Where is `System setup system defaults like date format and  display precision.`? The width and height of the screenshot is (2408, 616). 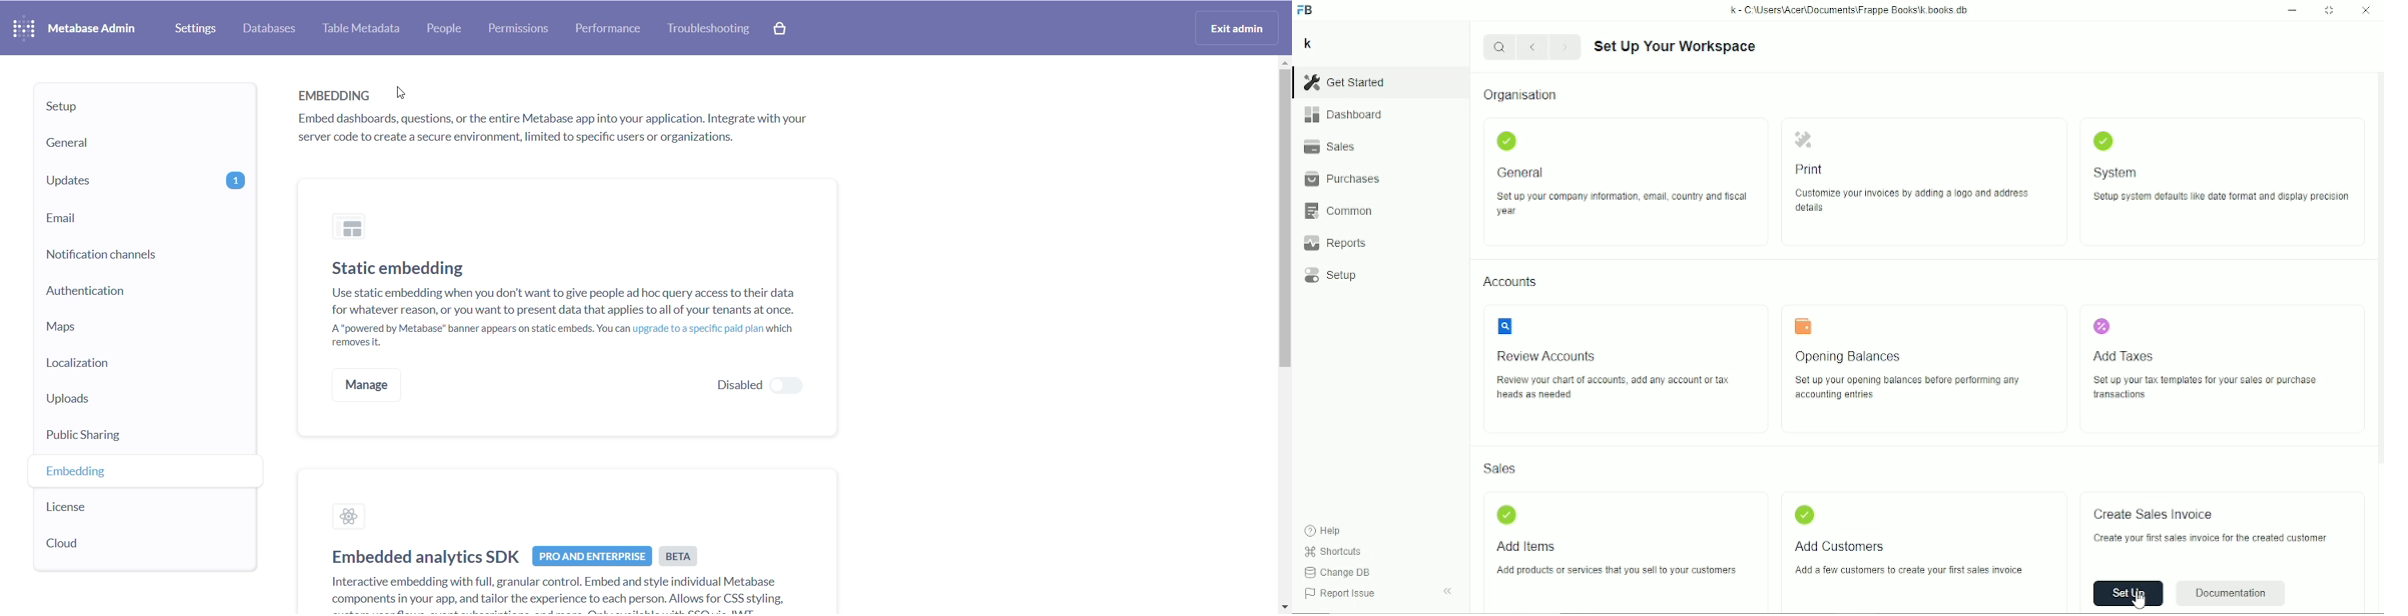 System setup system defaults like date format and  display precision. is located at coordinates (2223, 168).